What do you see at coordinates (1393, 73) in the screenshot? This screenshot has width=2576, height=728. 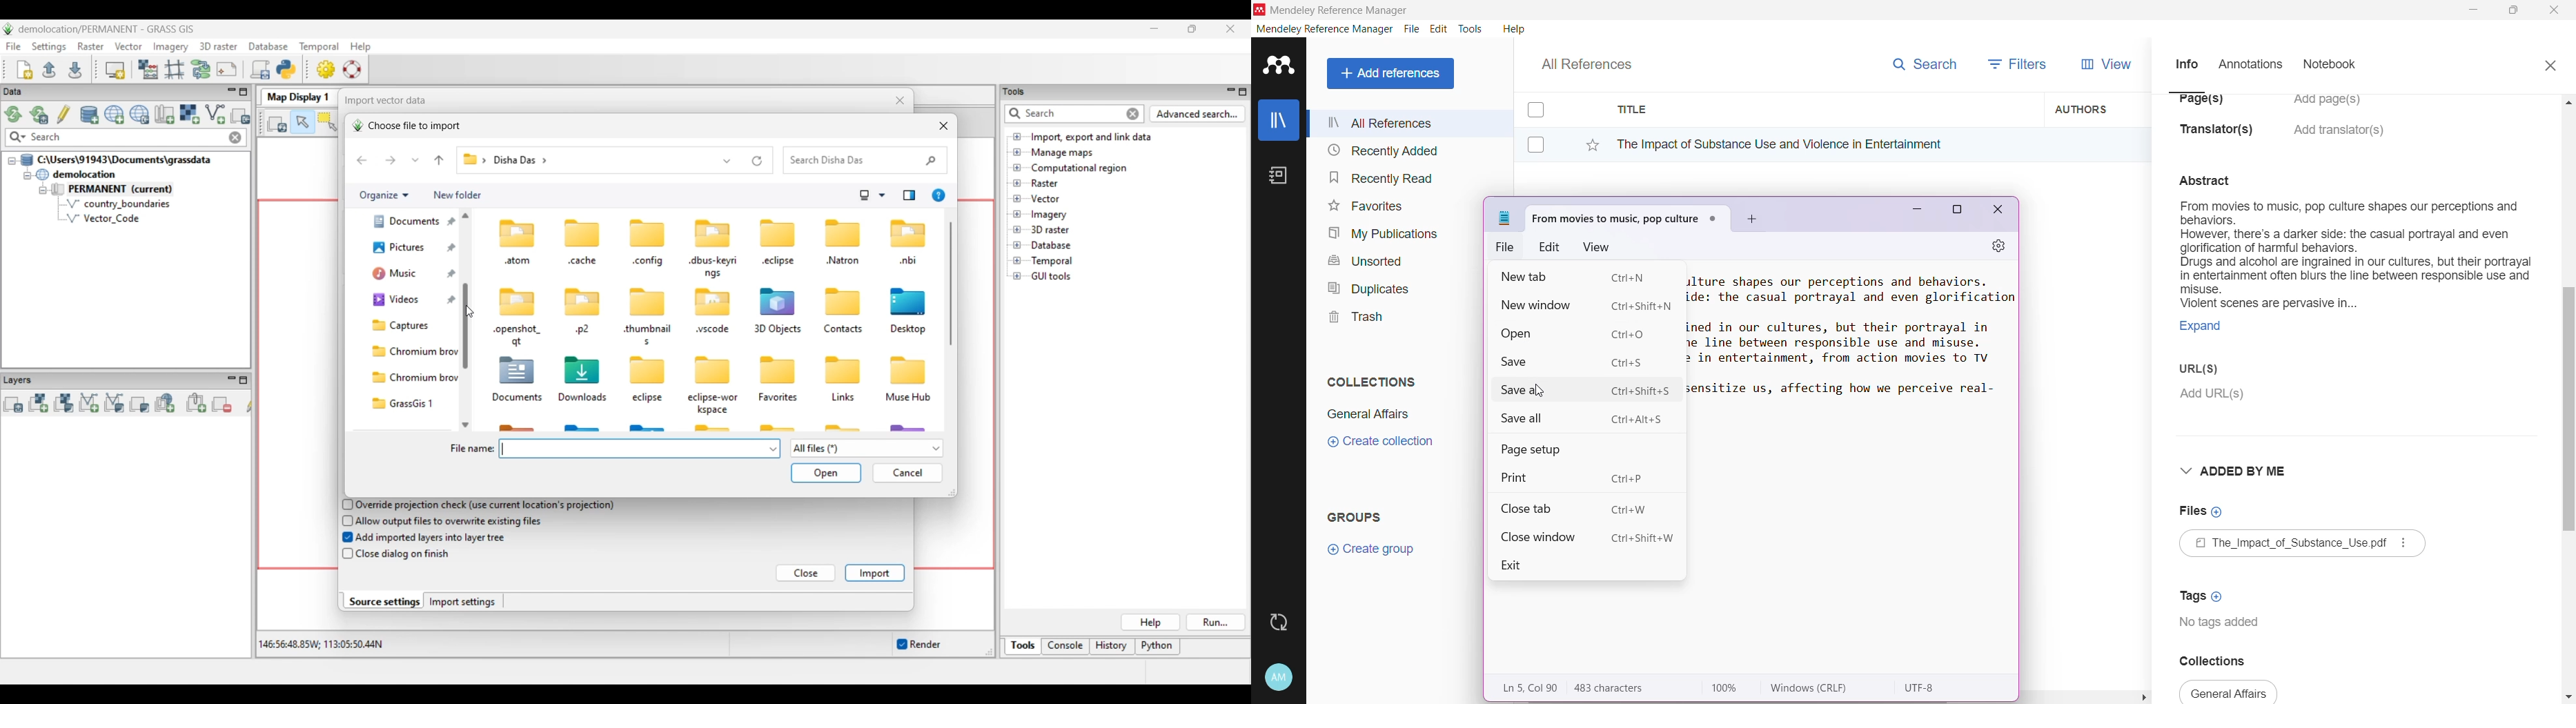 I see `Add References` at bounding box center [1393, 73].